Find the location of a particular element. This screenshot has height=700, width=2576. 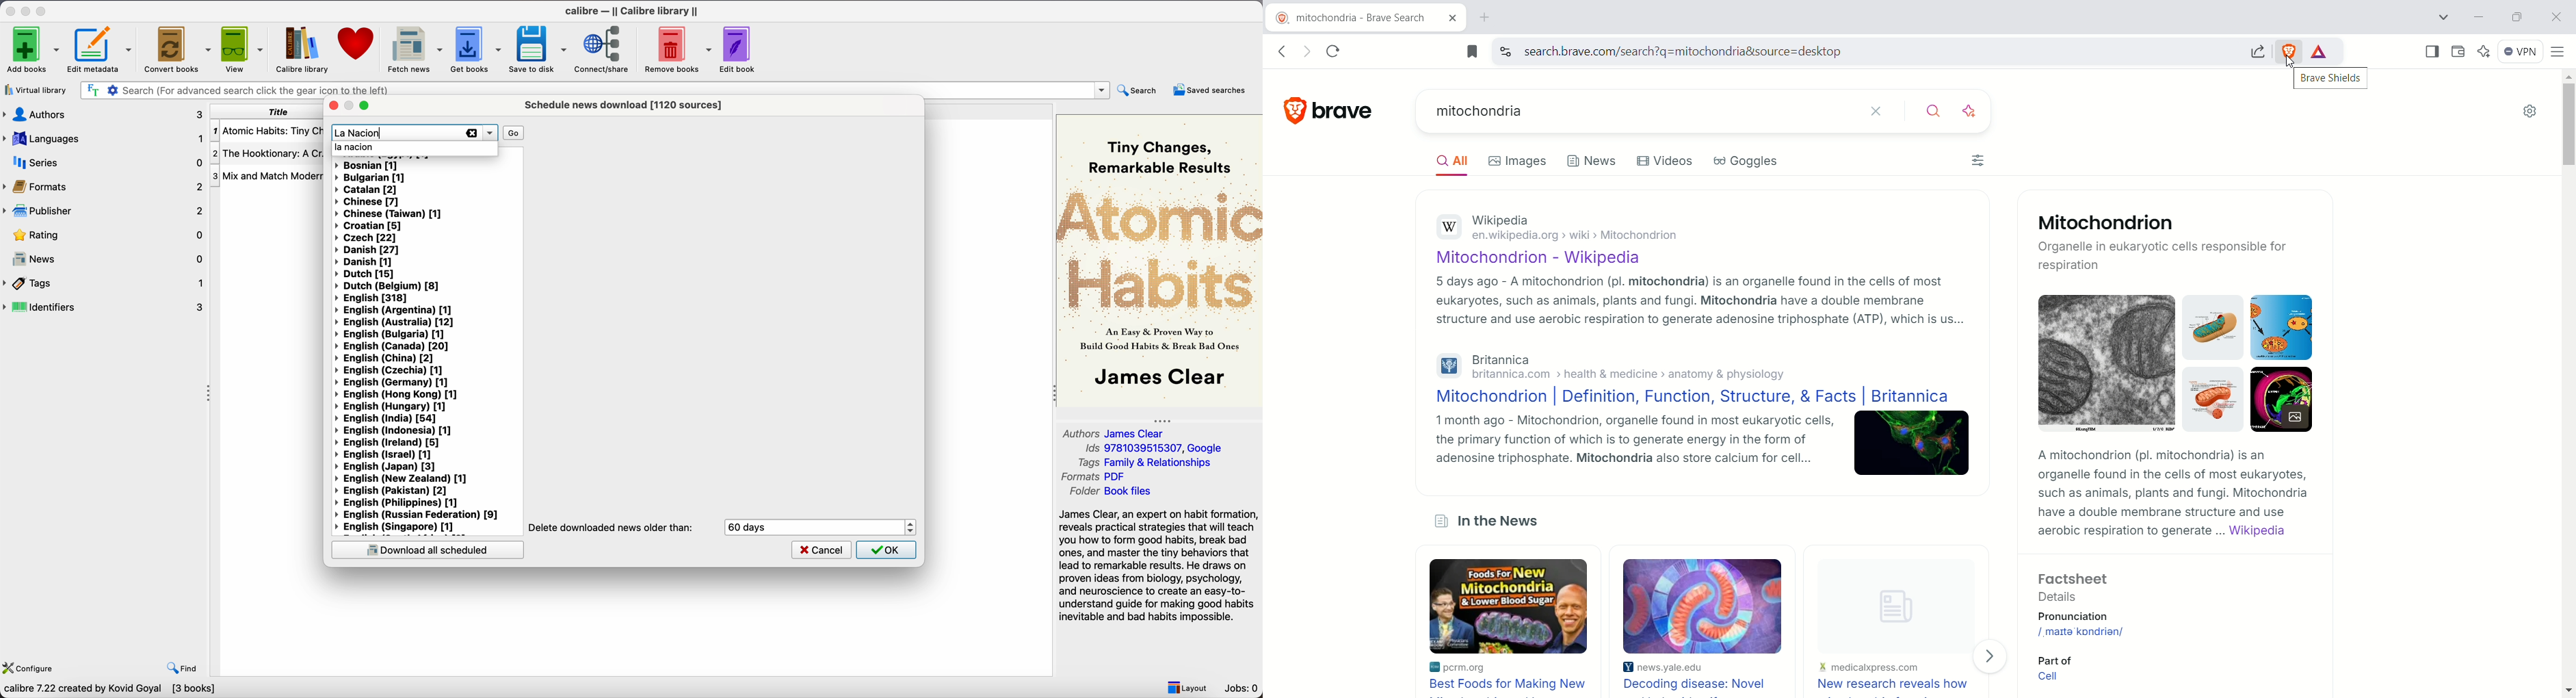

Part of is located at coordinates (2062, 658).